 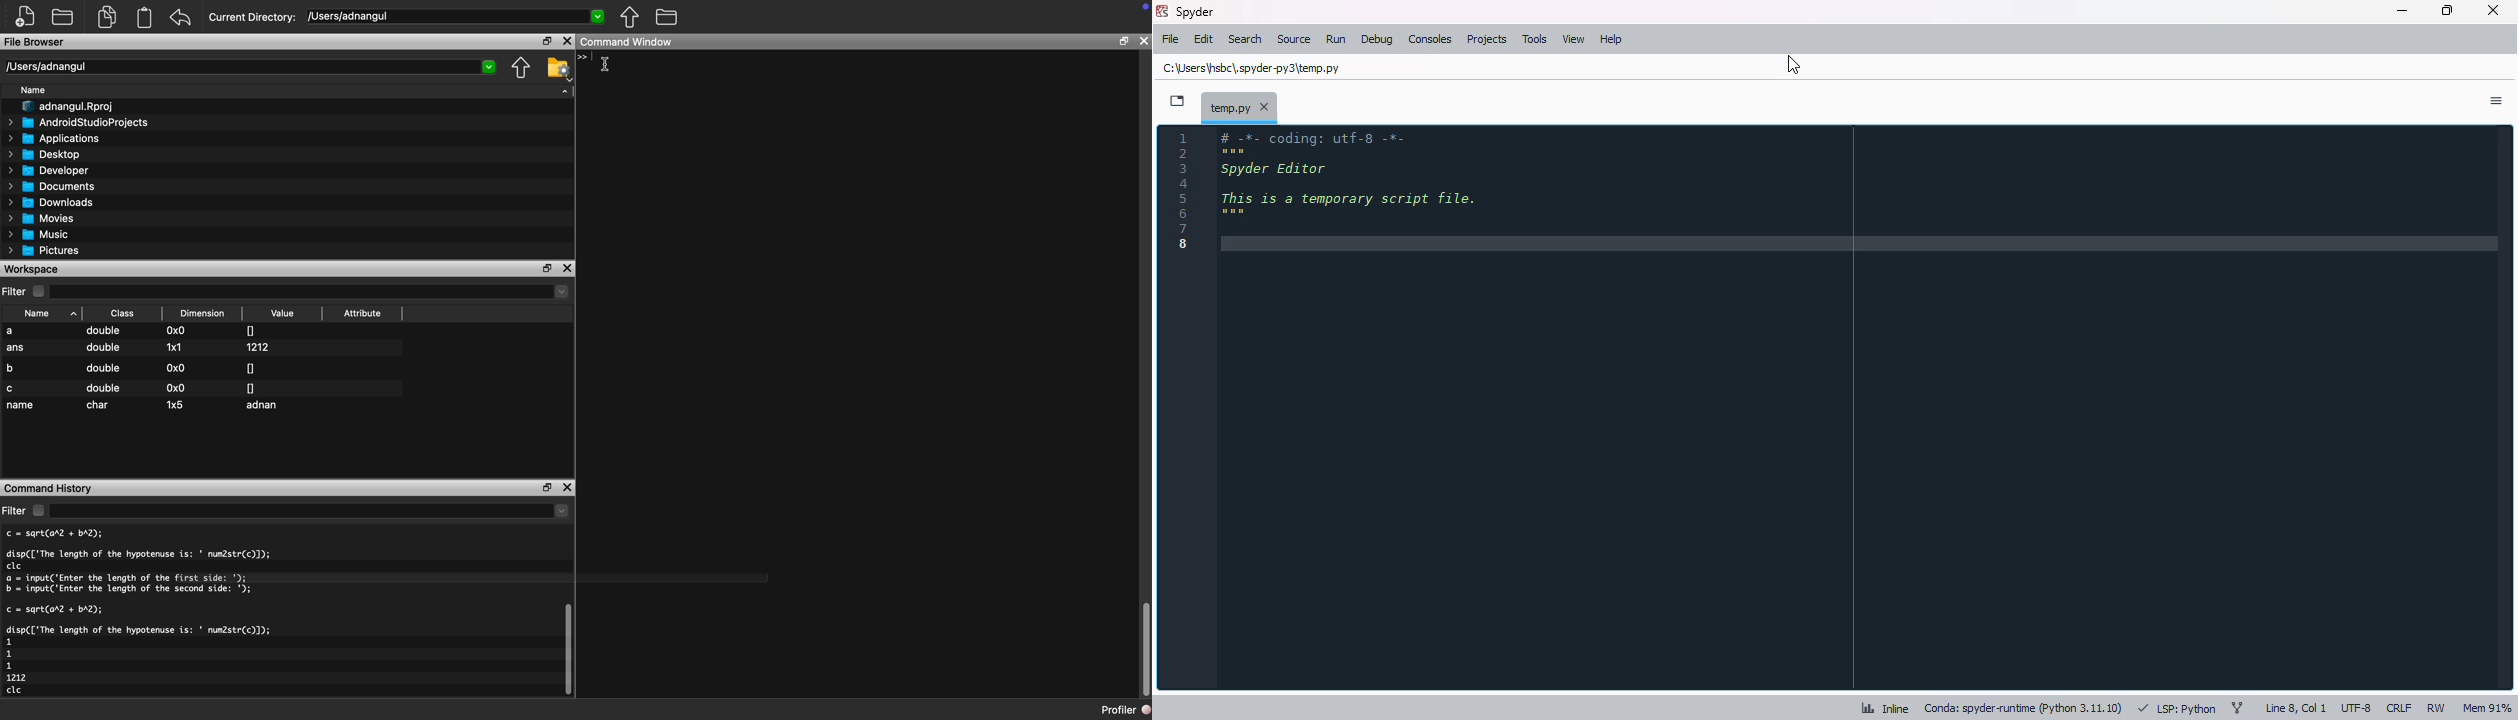 I want to click on documents, so click(x=106, y=16).